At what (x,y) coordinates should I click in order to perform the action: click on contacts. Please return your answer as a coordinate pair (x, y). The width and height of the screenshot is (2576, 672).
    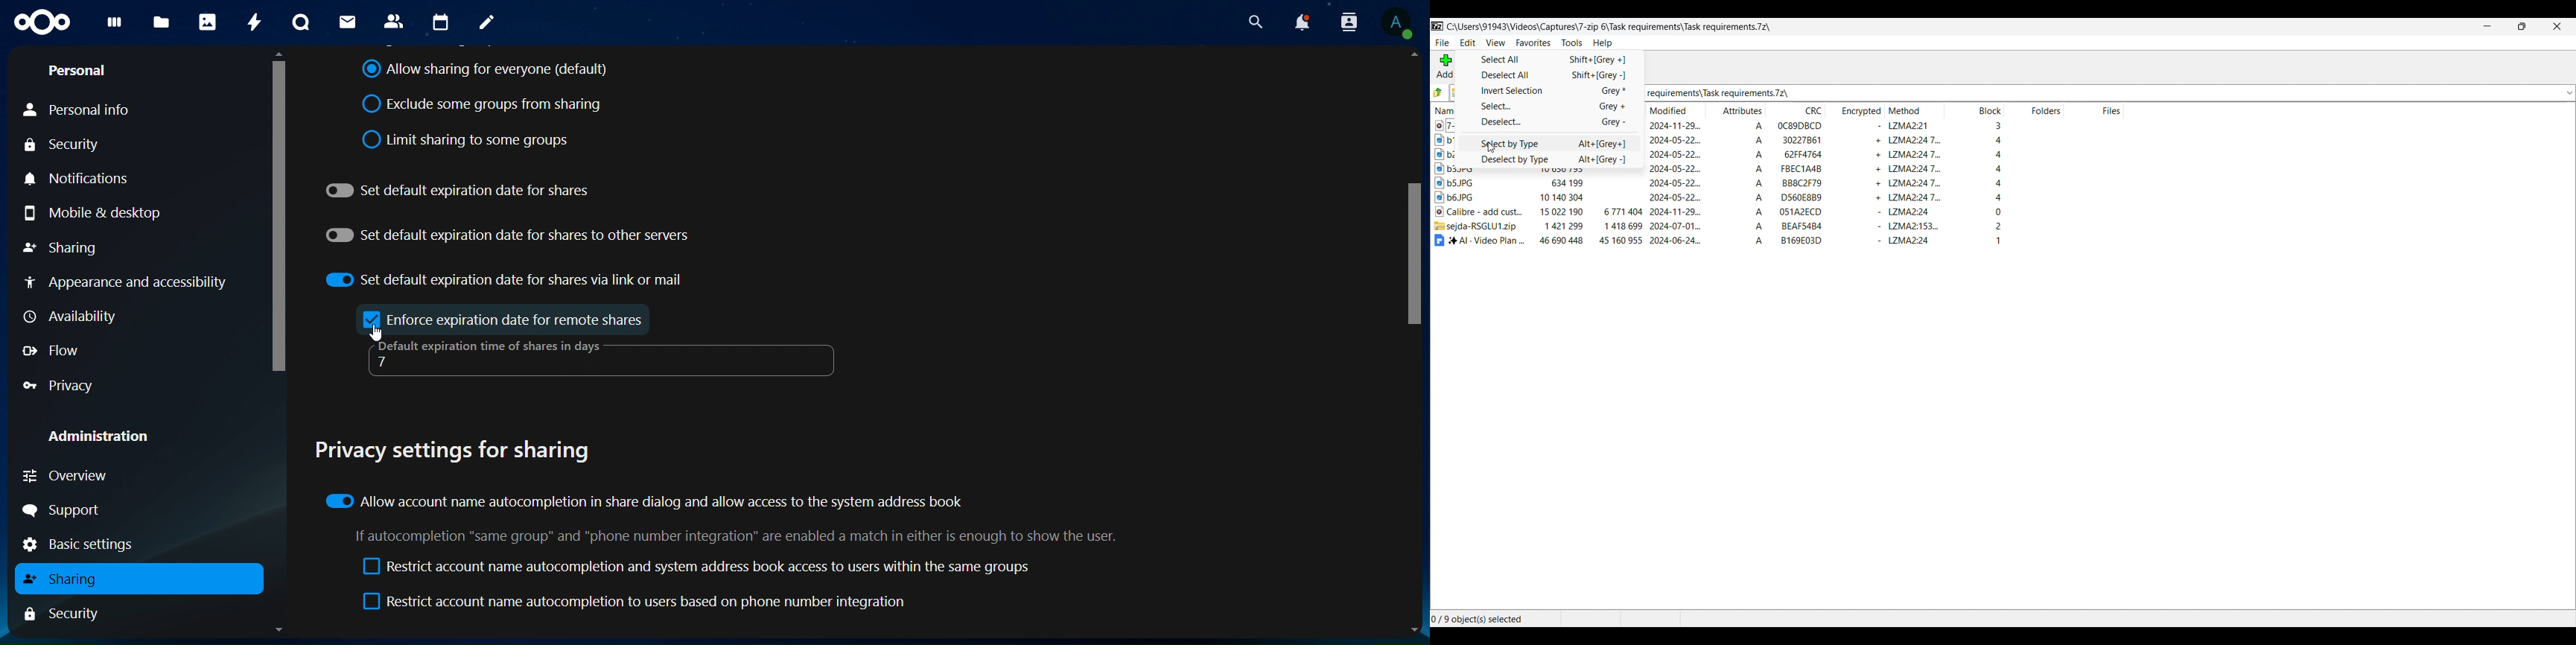
    Looking at the image, I should click on (393, 21).